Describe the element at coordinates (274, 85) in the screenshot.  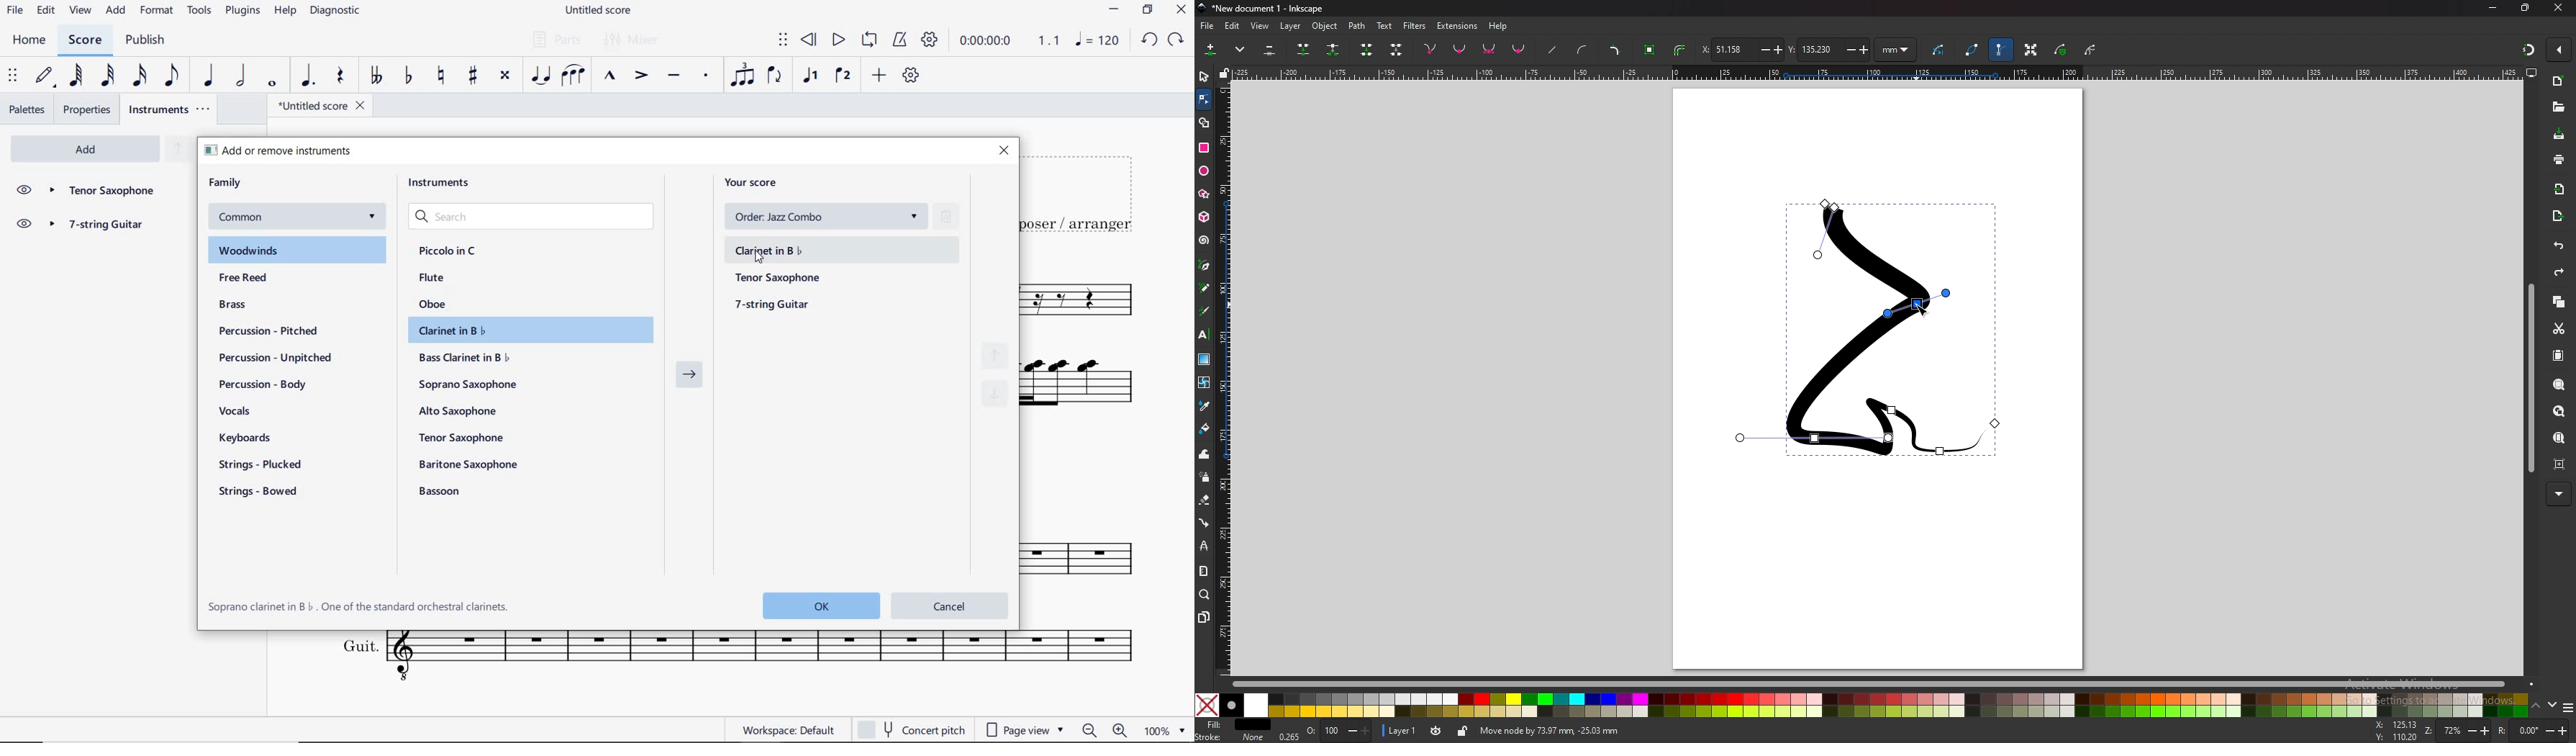
I see `WHOLE NOTE` at that location.